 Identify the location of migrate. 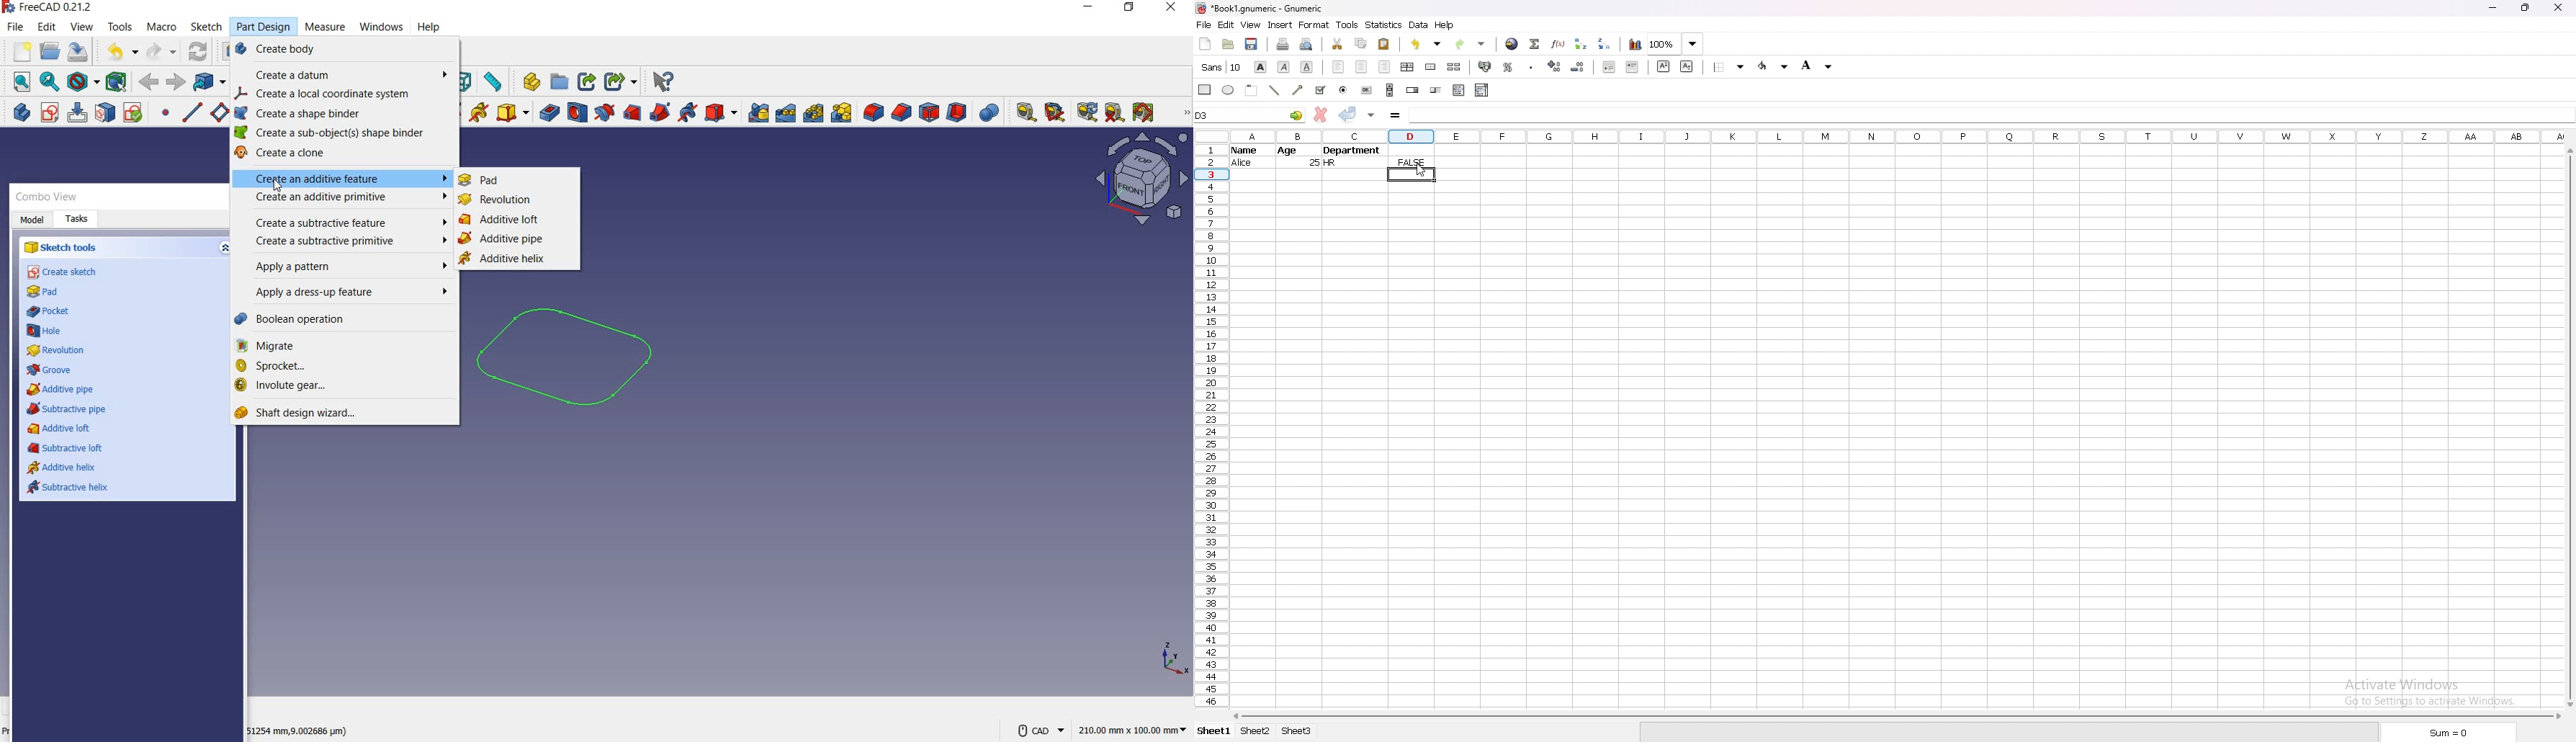
(346, 346).